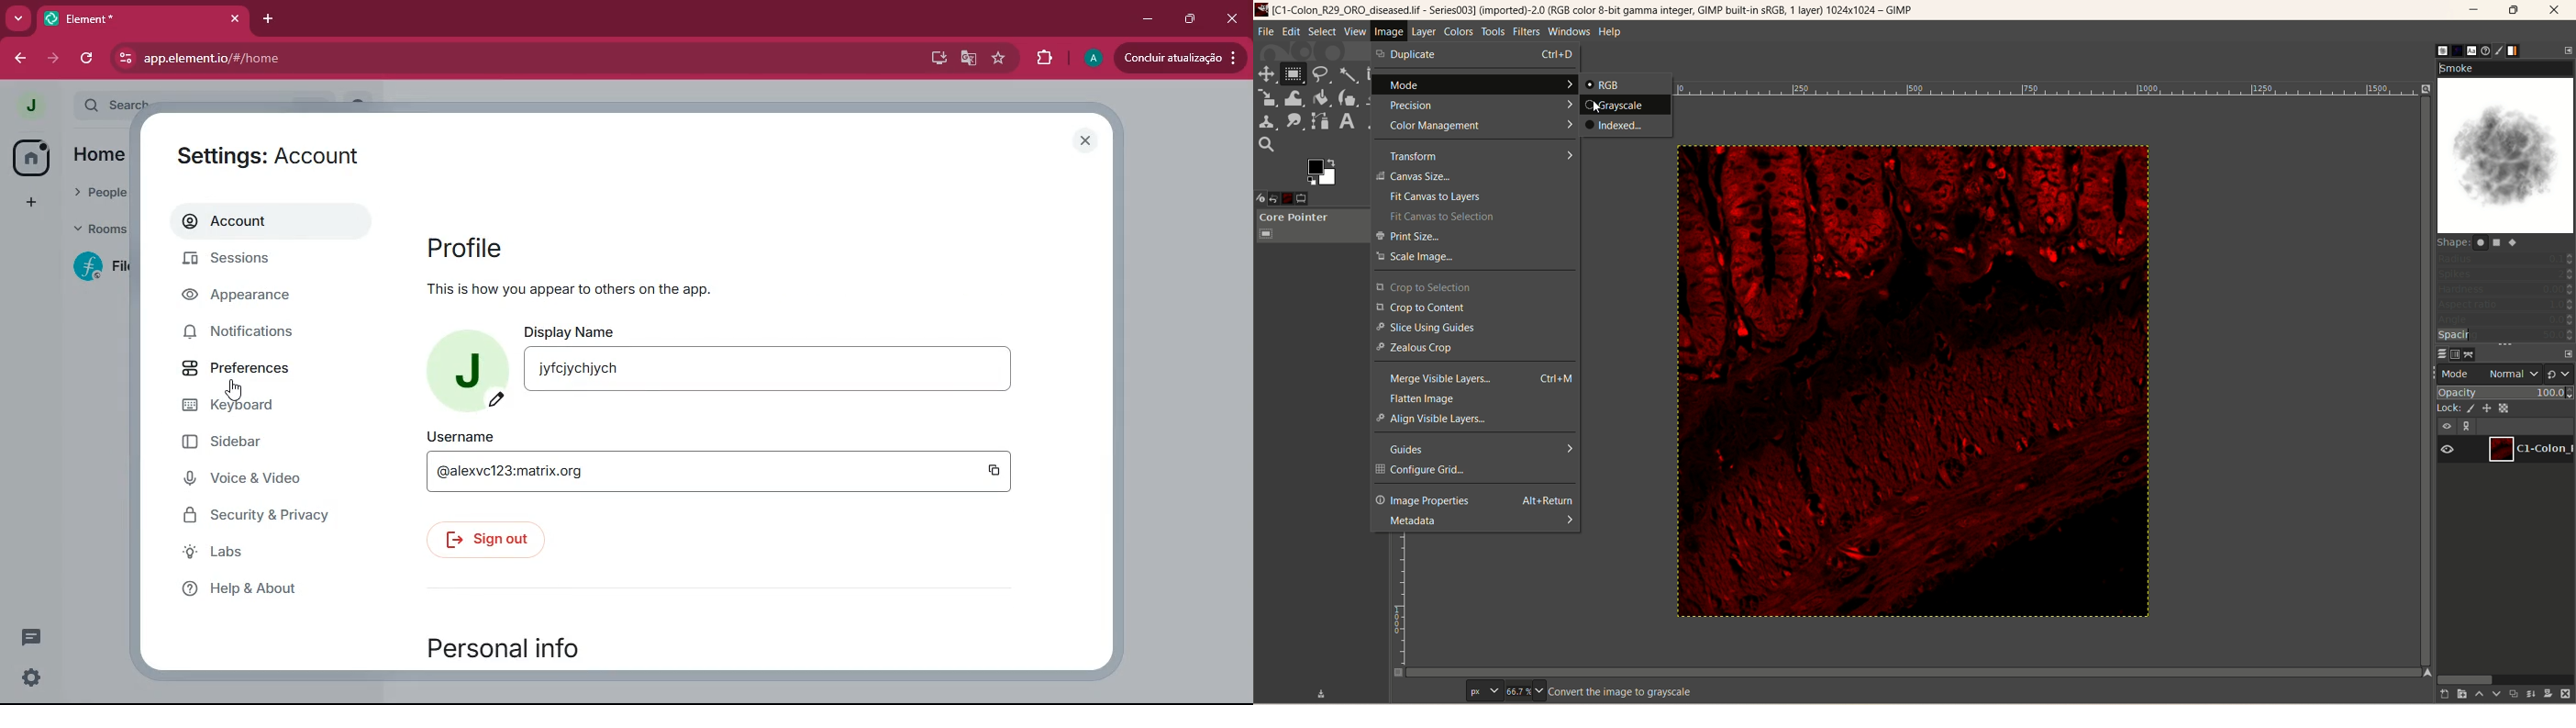 This screenshot has height=728, width=2576. I want to click on shape, so click(2481, 242).